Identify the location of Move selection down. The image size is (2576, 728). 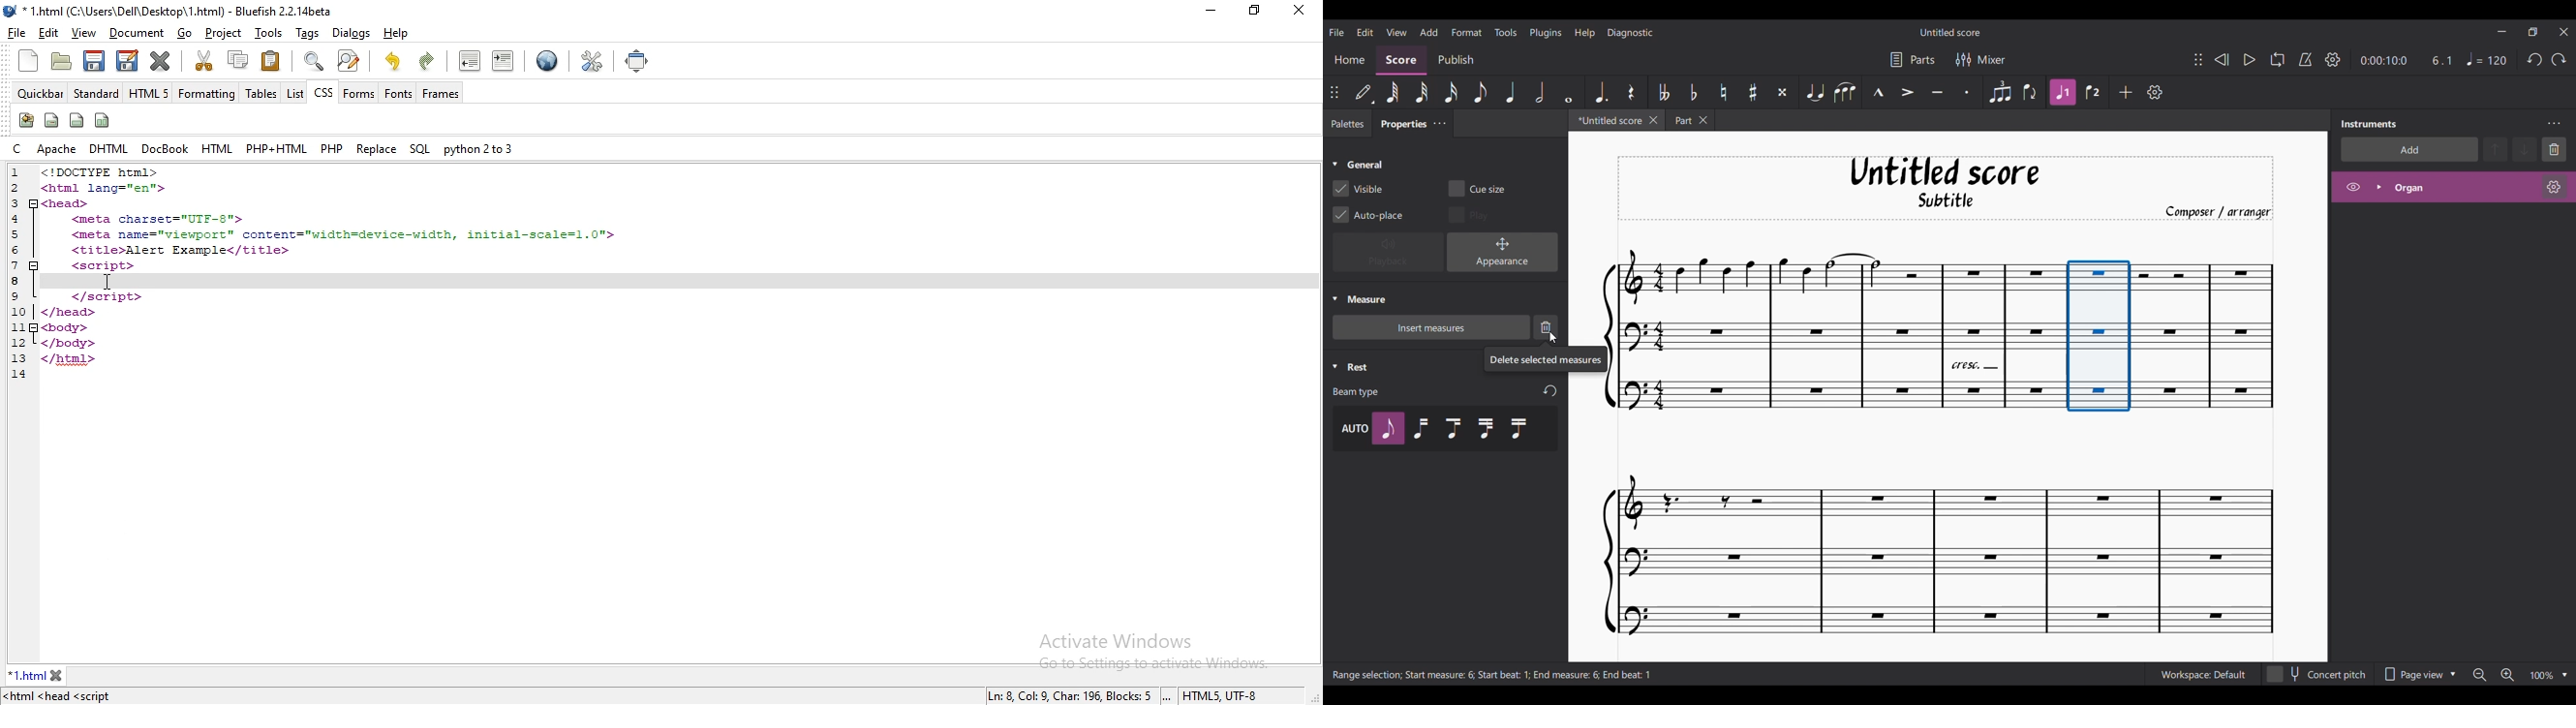
(2525, 149).